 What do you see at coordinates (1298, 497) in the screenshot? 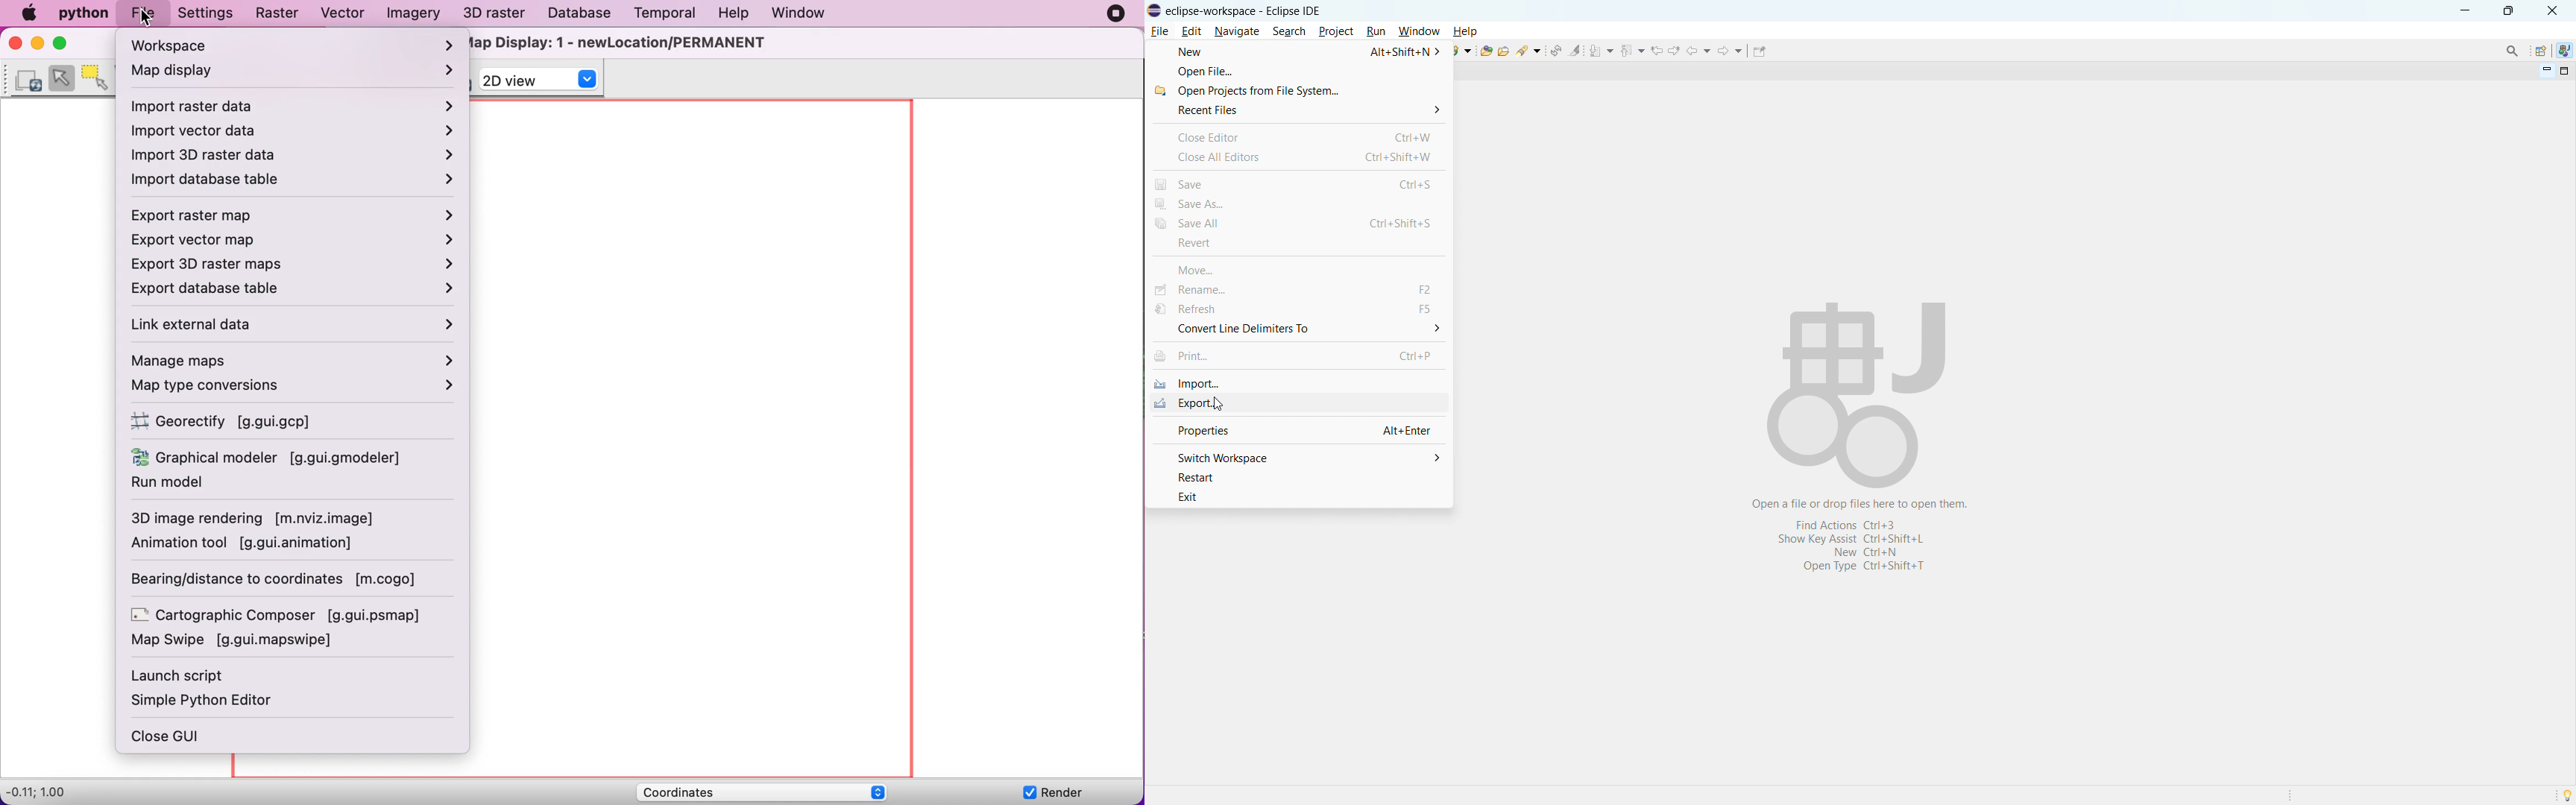
I see `exit` at bounding box center [1298, 497].